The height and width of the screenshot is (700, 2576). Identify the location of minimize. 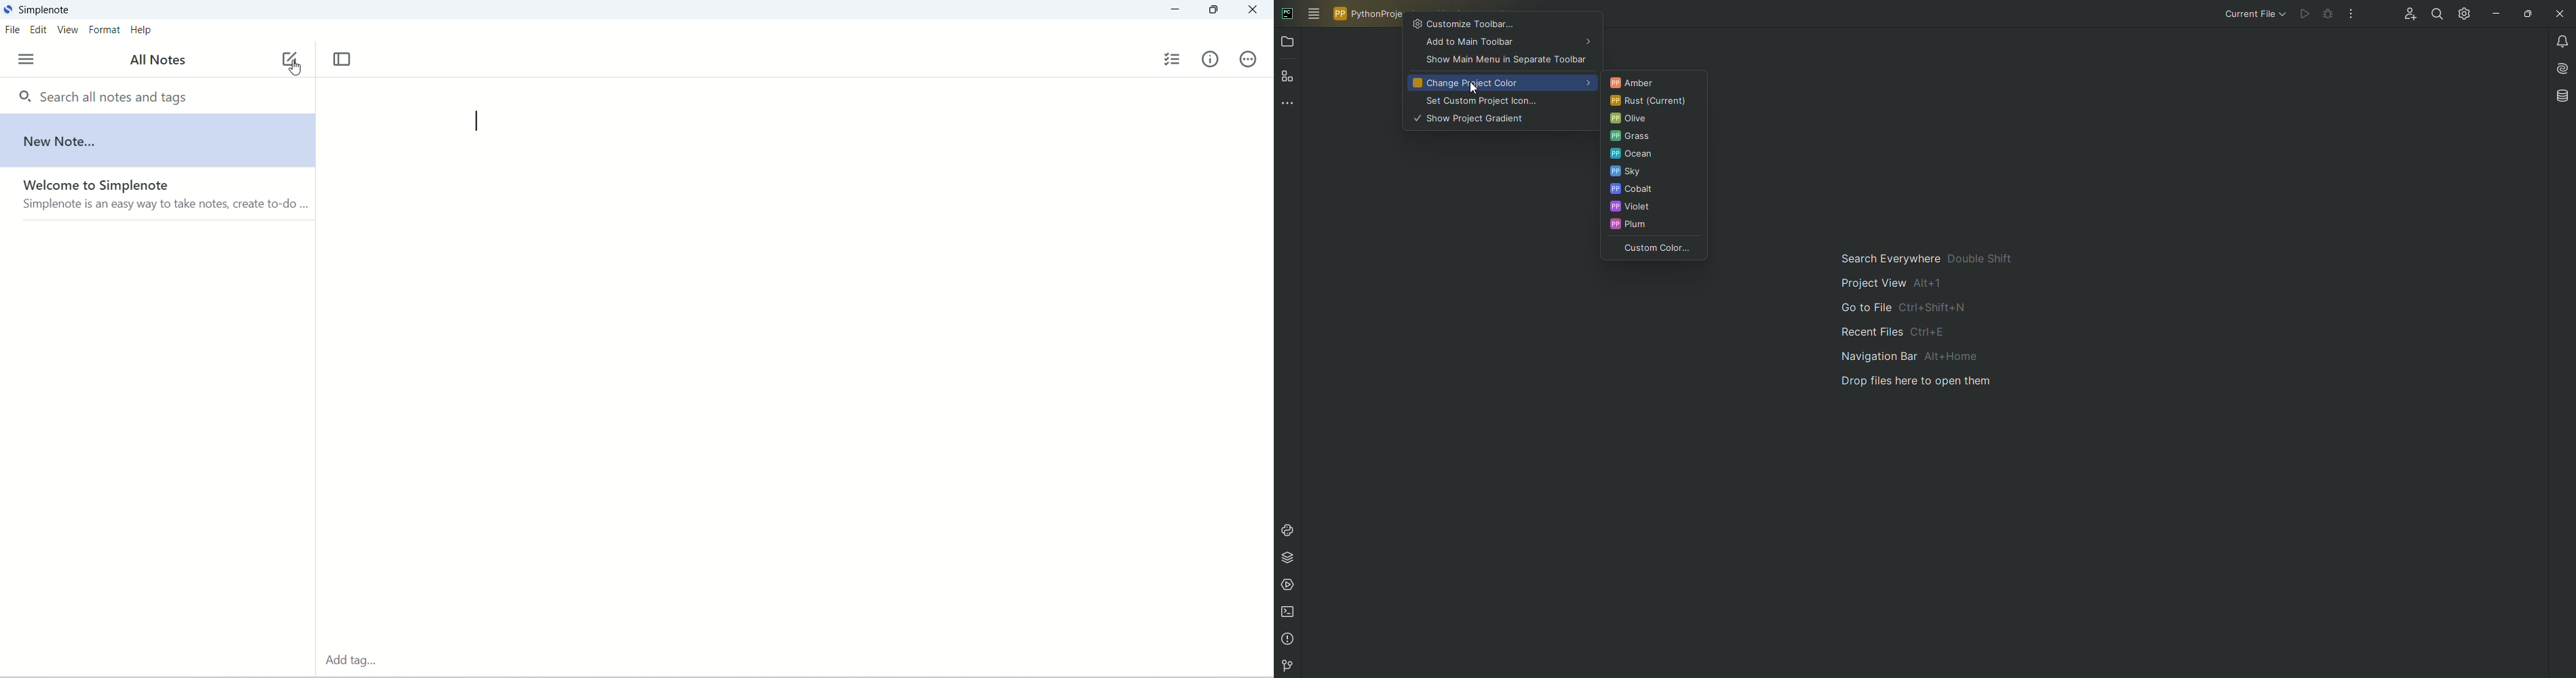
(1177, 10).